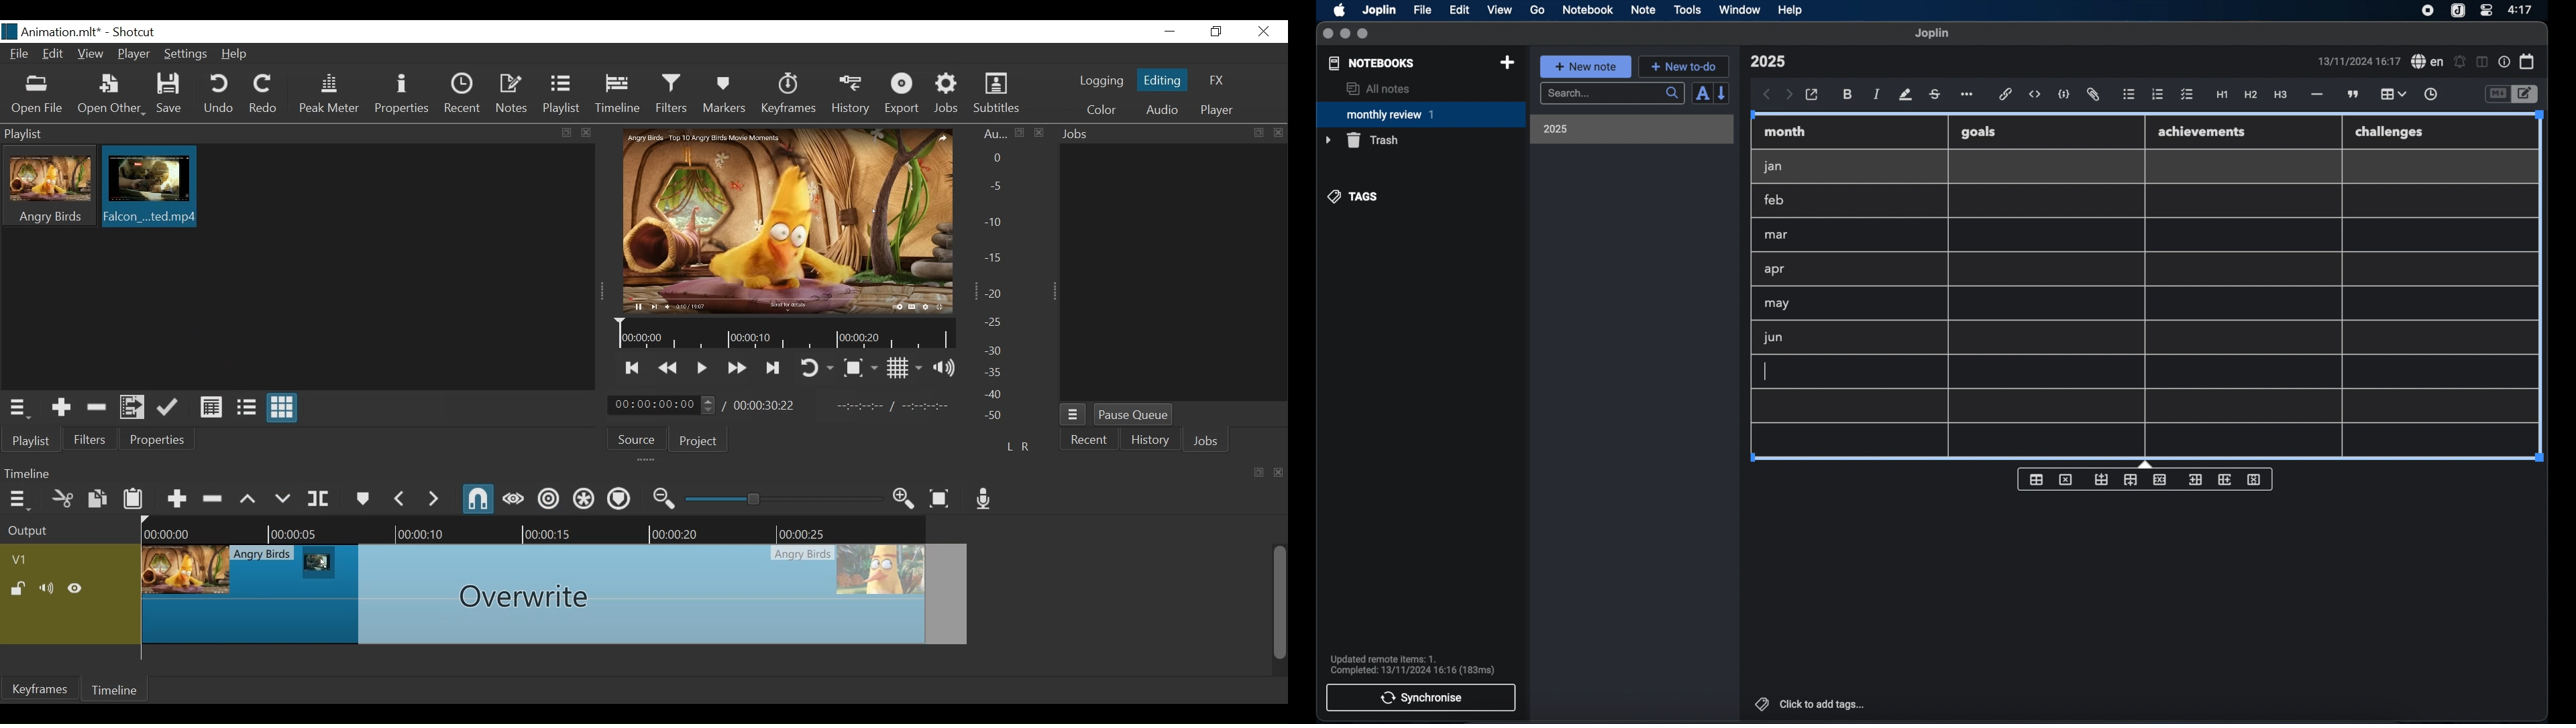 This screenshot has width=2576, height=728. I want to click on horizontal rule, so click(2316, 95).